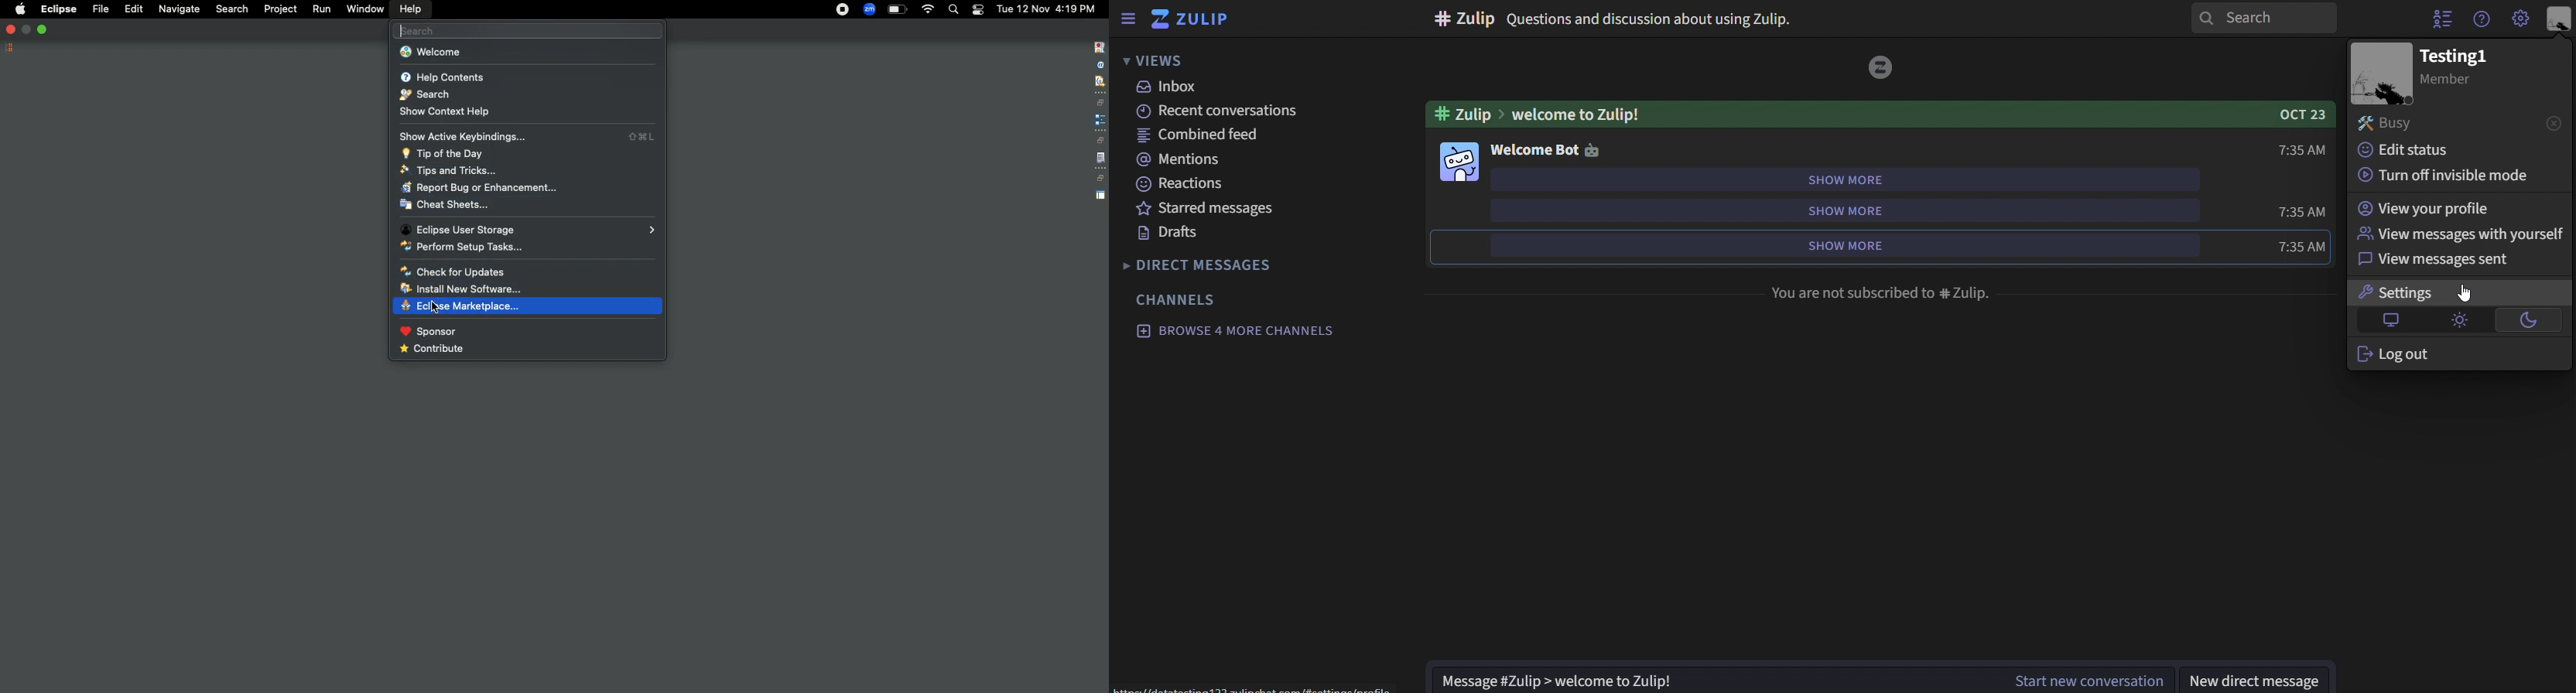 The height and width of the screenshot is (700, 2576). Describe the element at coordinates (2465, 53) in the screenshot. I see `Testing1` at that location.